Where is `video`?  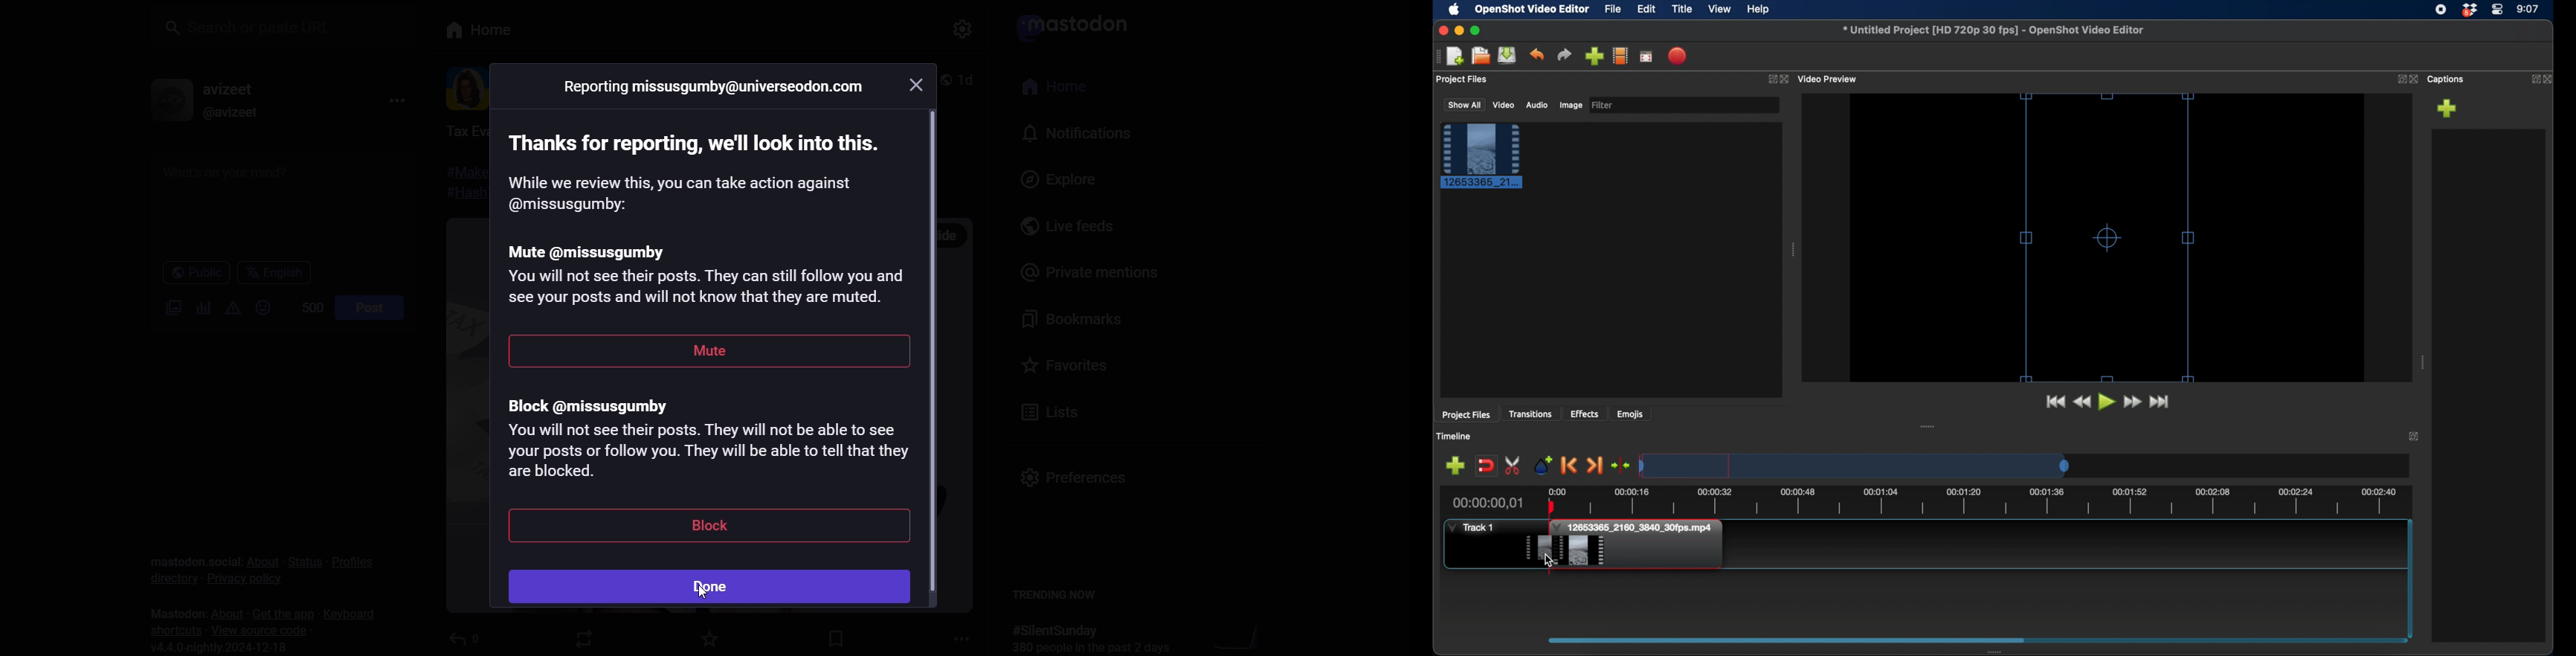 video is located at coordinates (1503, 105).